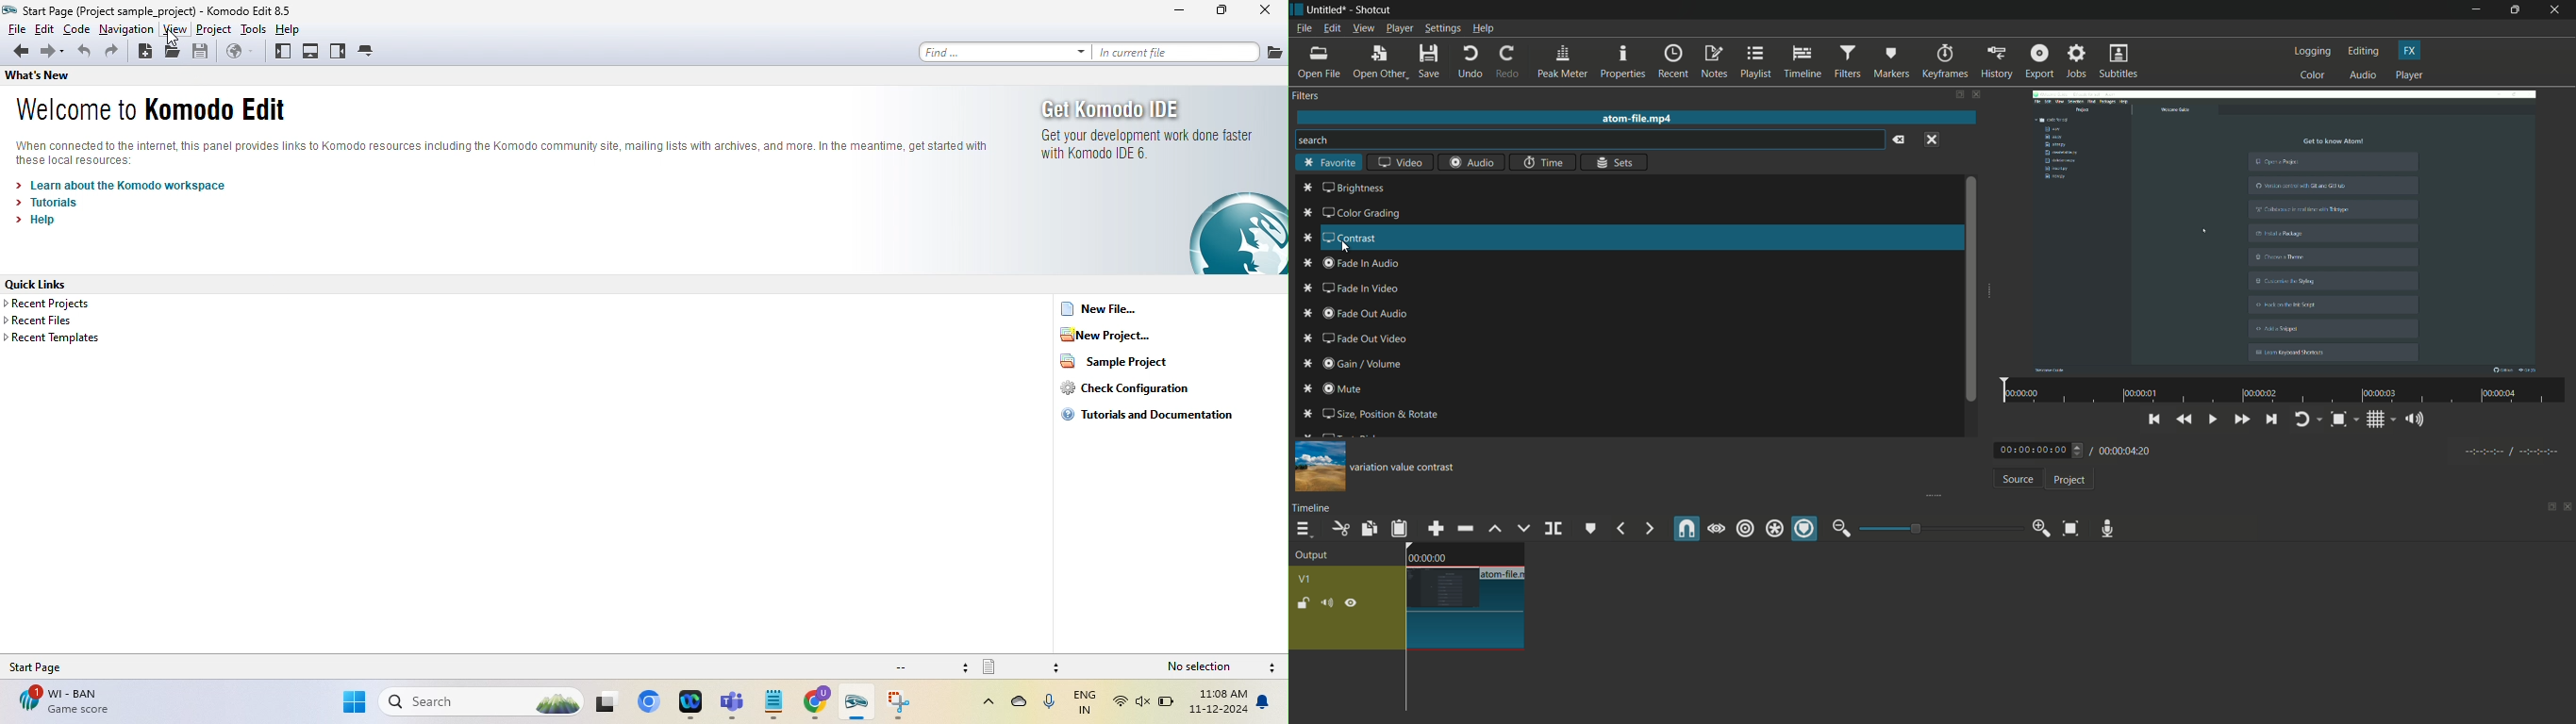 The height and width of the screenshot is (728, 2576). I want to click on apps on taskbar, so click(904, 704).